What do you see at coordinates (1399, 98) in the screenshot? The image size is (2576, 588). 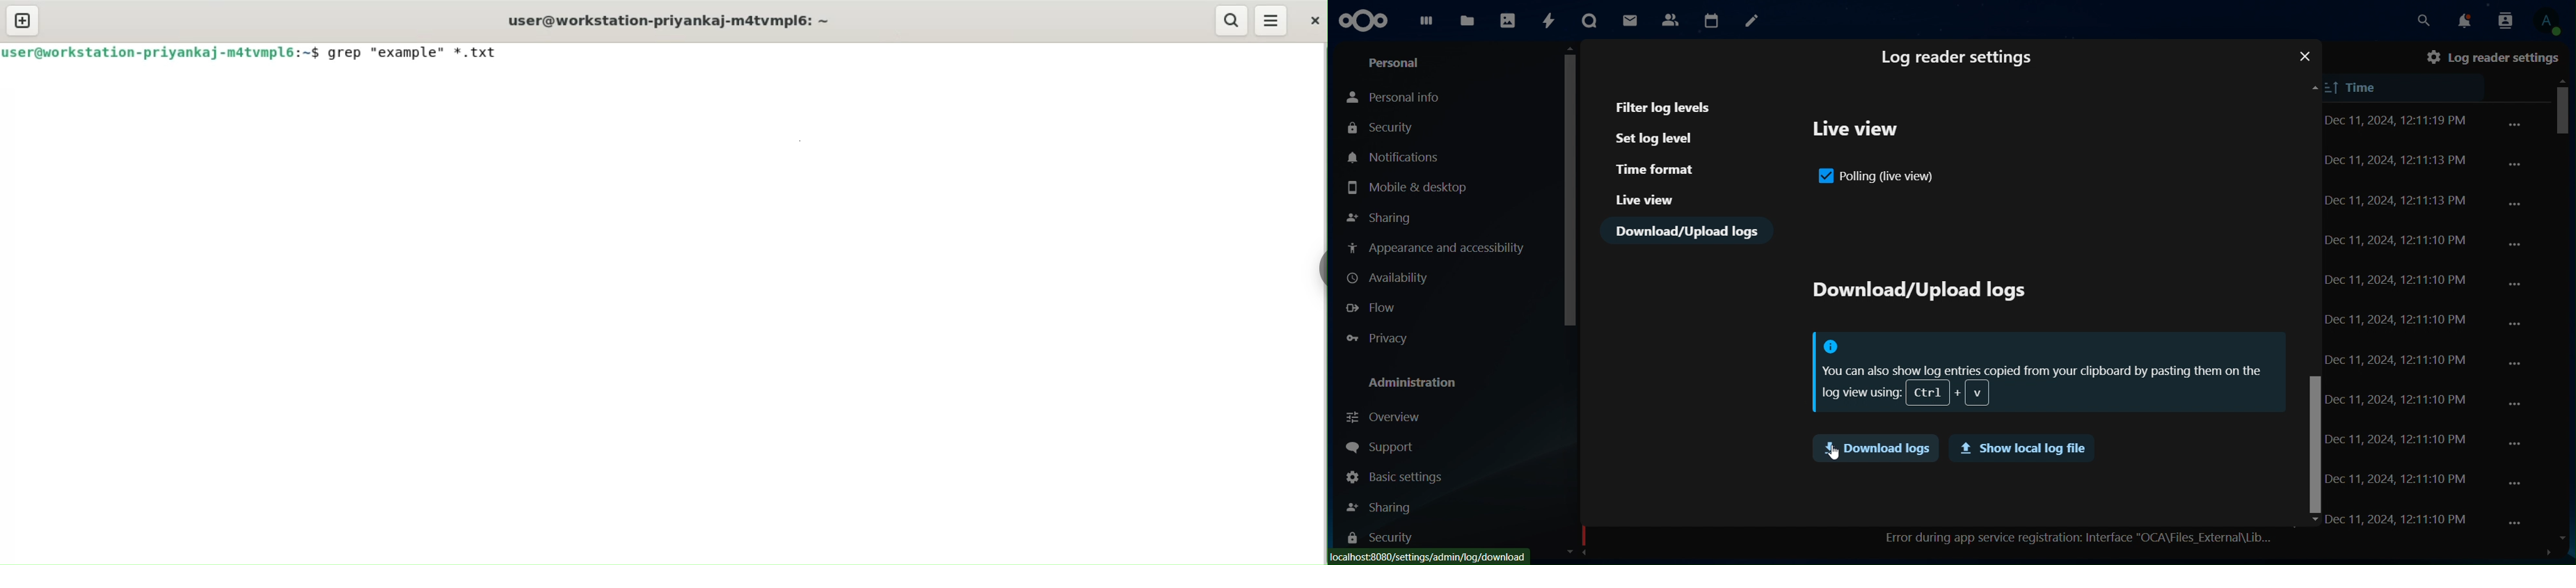 I see `personal info` at bounding box center [1399, 98].